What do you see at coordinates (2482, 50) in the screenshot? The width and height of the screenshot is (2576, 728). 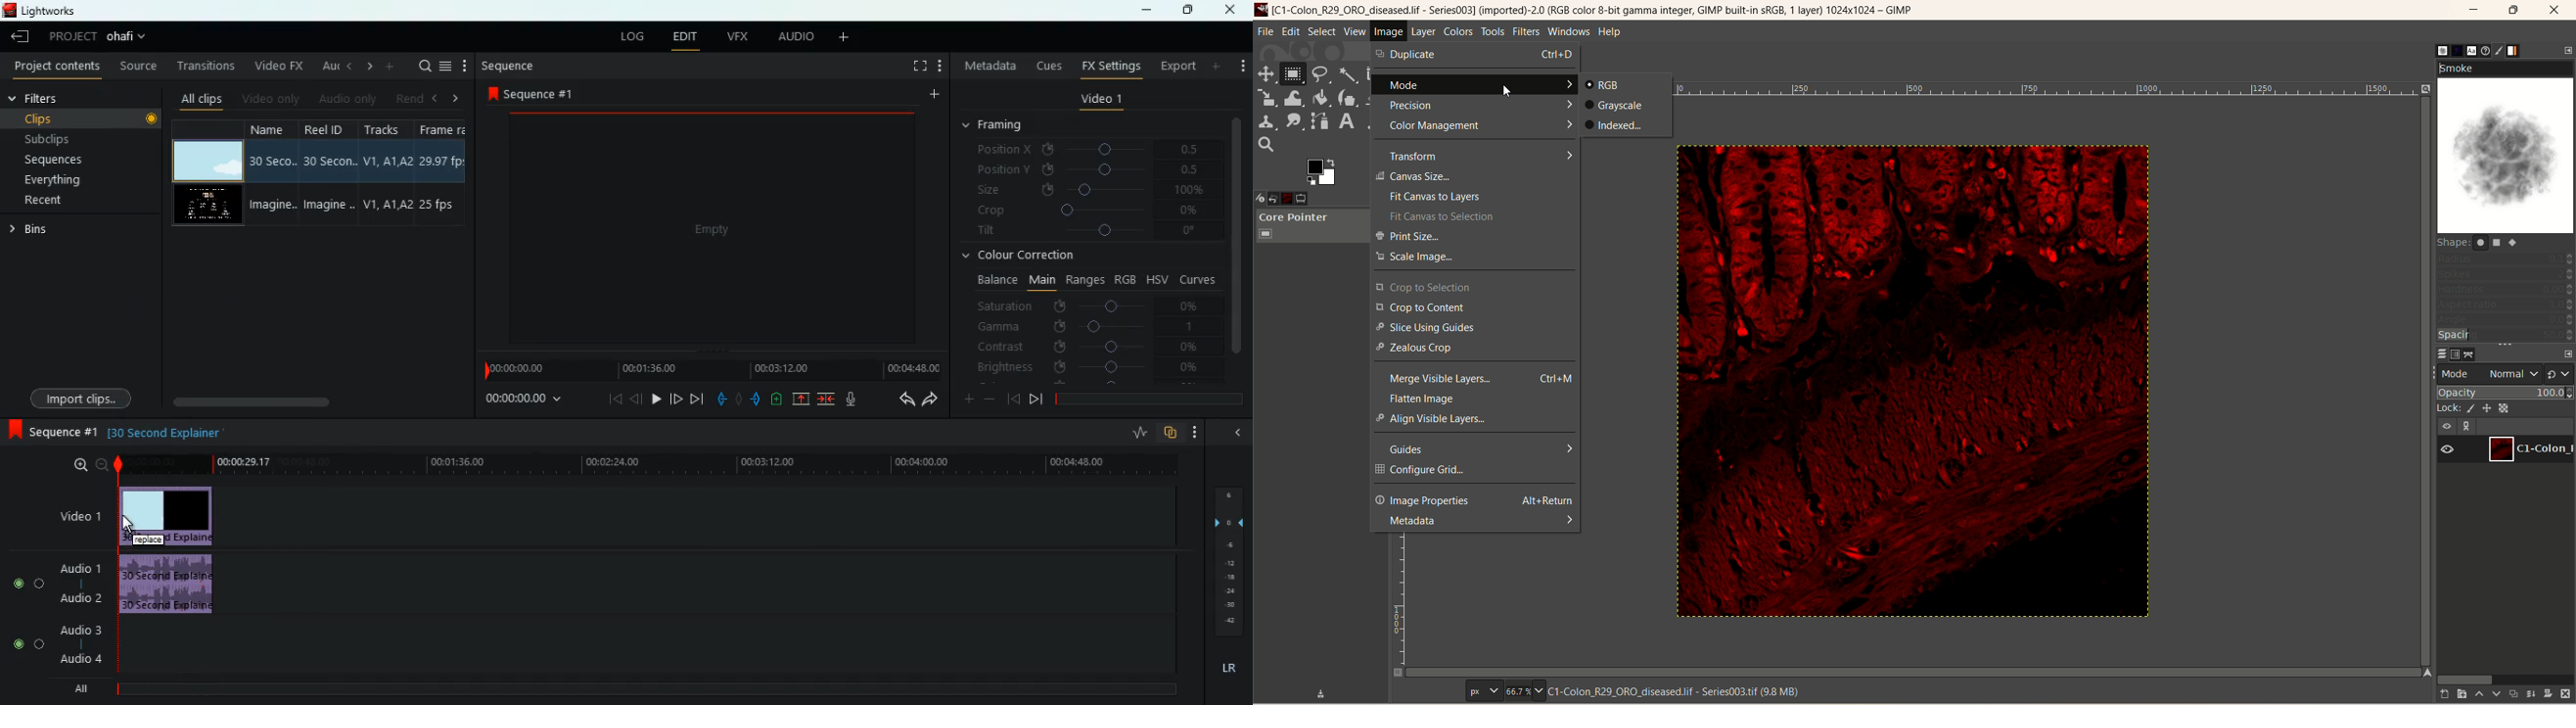 I see `document history` at bounding box center [2482, 50].